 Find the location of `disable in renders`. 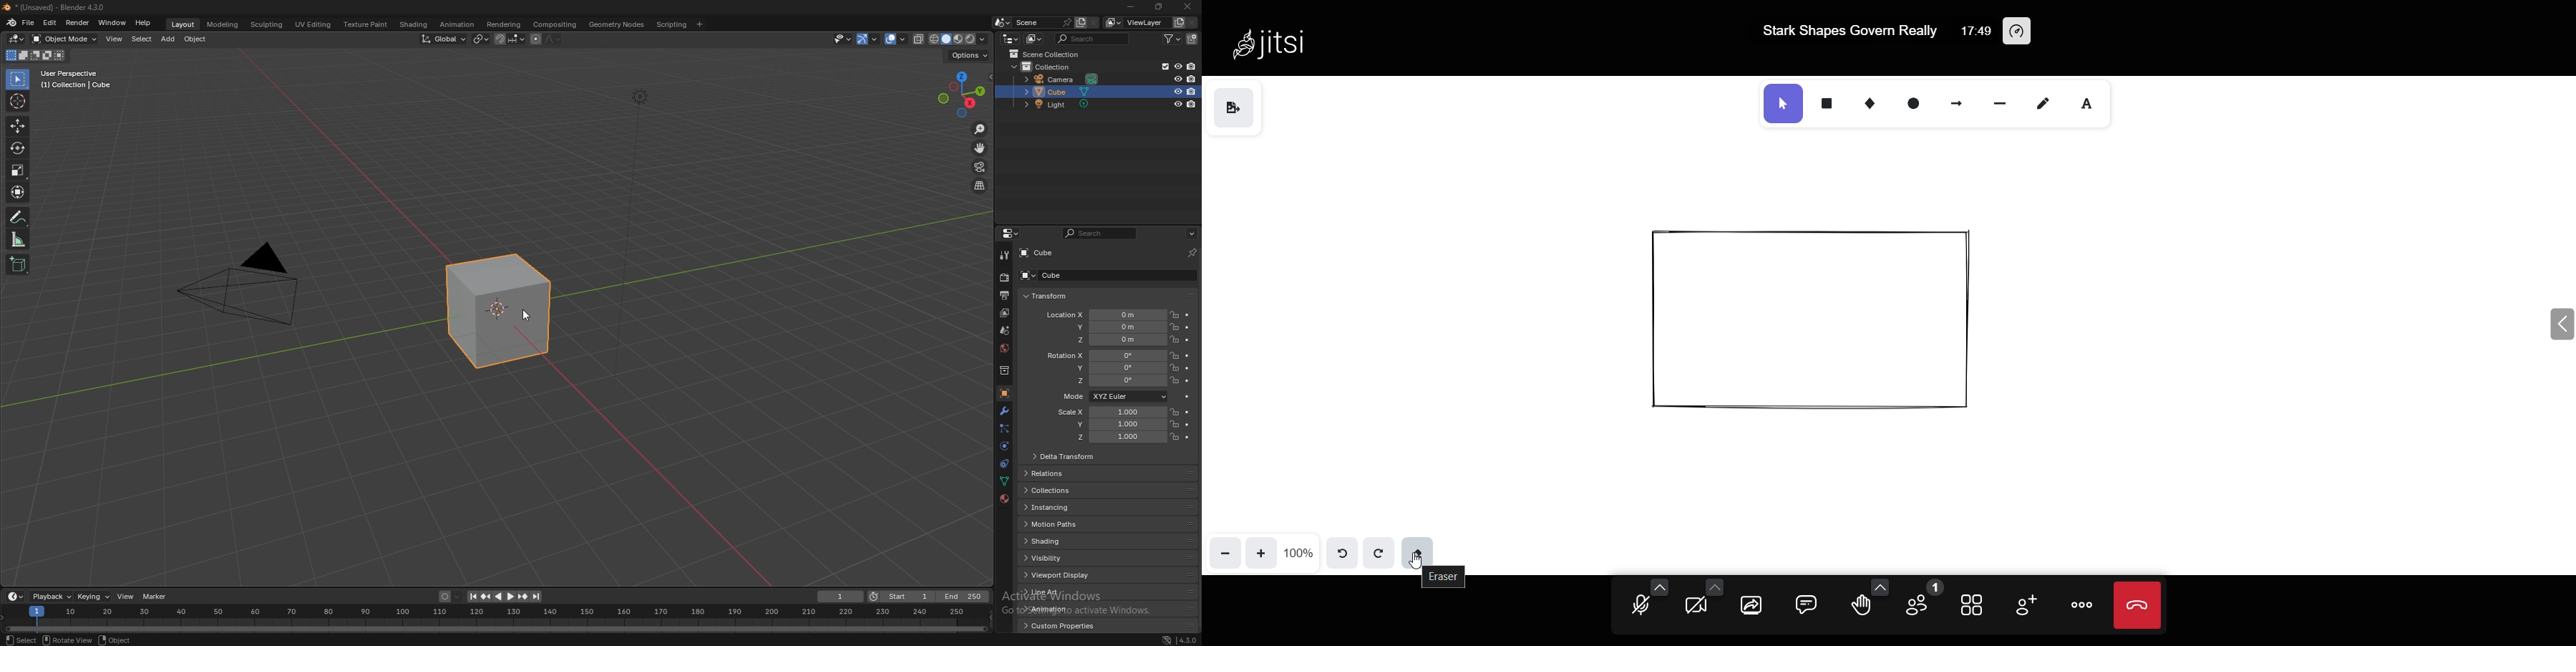

disable in renders is located at coordinates (1192, 78).